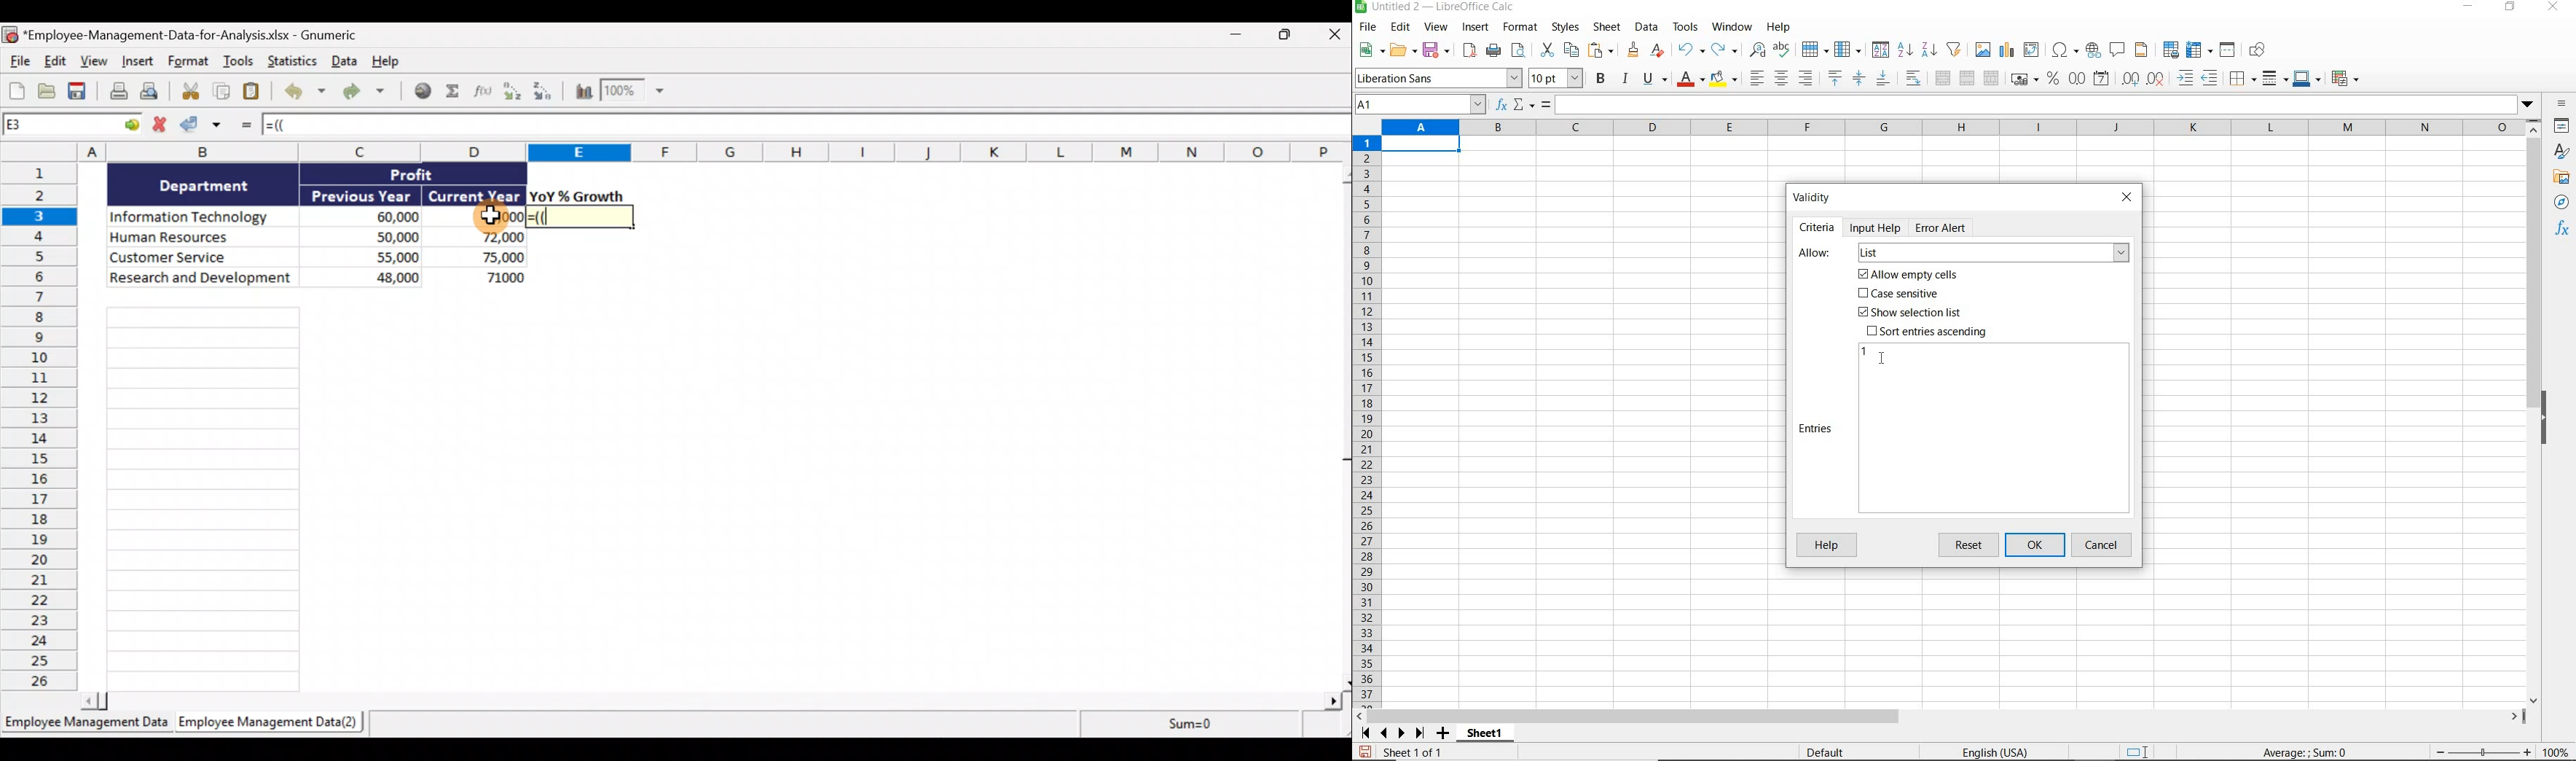 This screenshot has width=2576, height=784. Describe the element at coordinates (1546, 106) in the screenshot. I see `formula` at that location.